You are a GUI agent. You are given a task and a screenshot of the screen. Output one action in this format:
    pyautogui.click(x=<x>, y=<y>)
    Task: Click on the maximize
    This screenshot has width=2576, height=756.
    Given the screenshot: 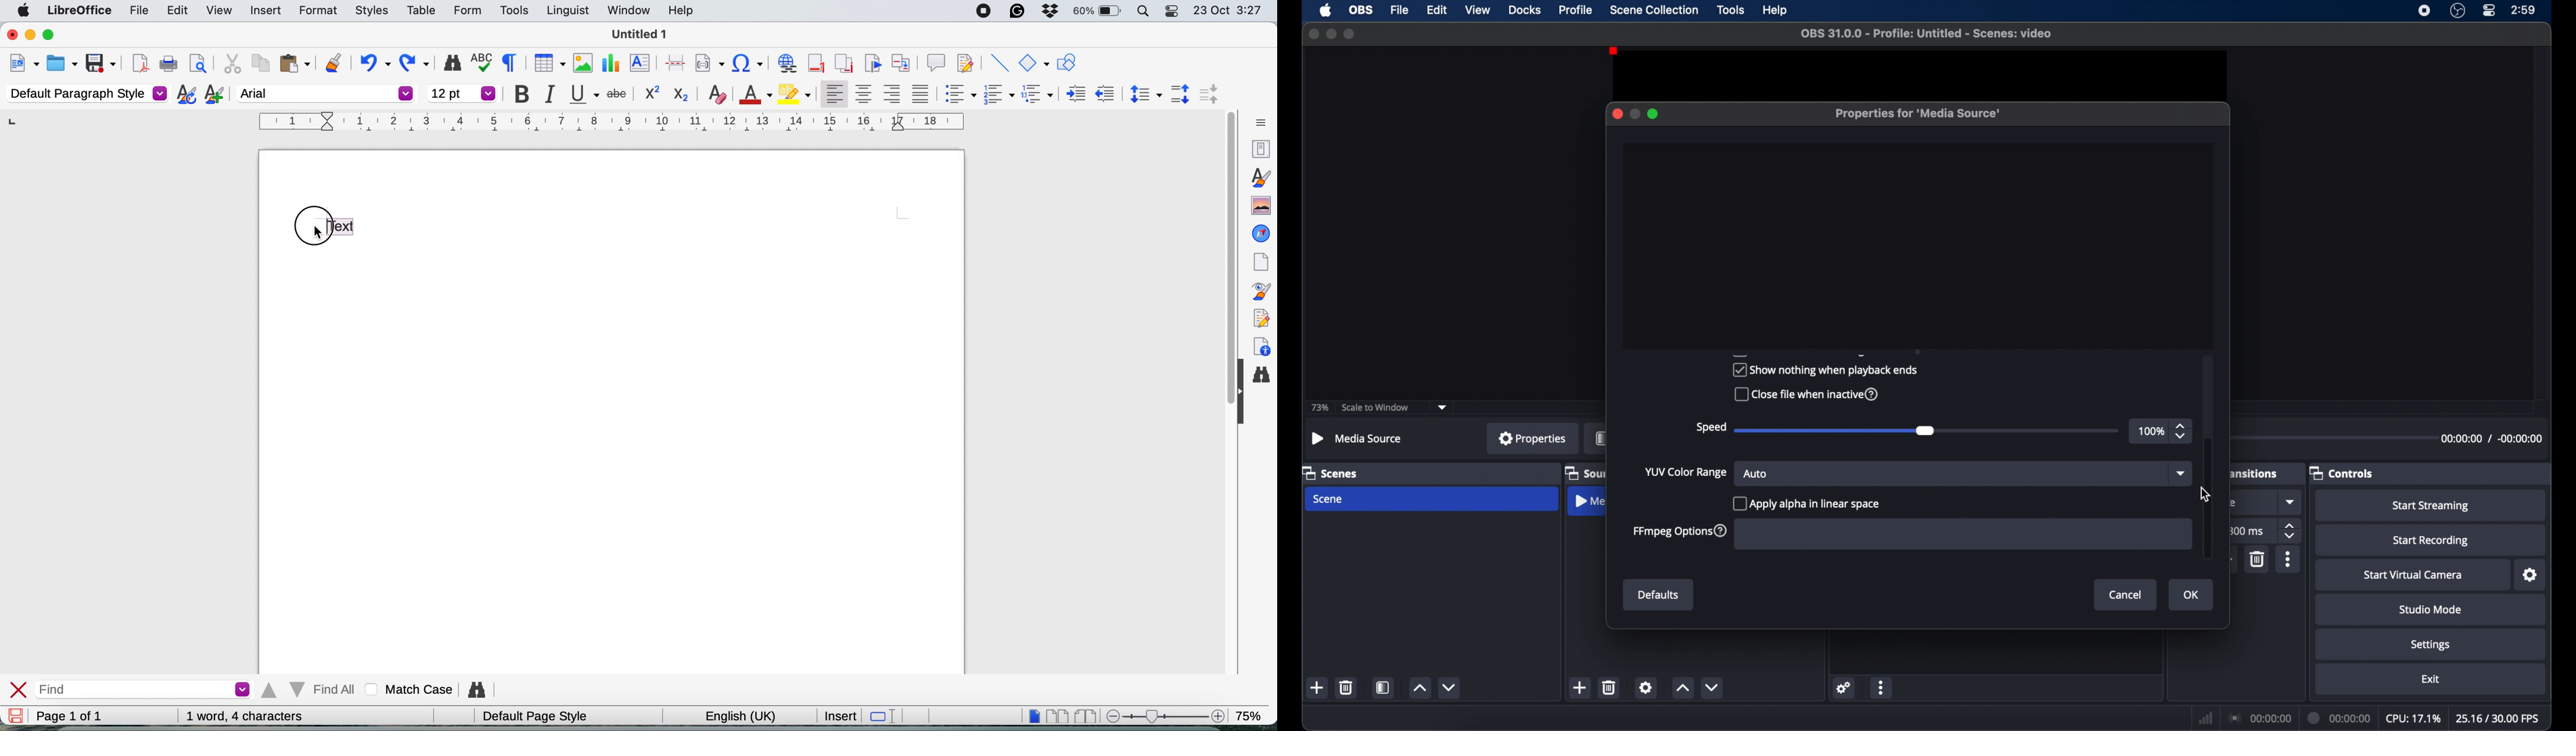 What is the action you would take?
    pyautogui.click(x=1653, y=114)
    